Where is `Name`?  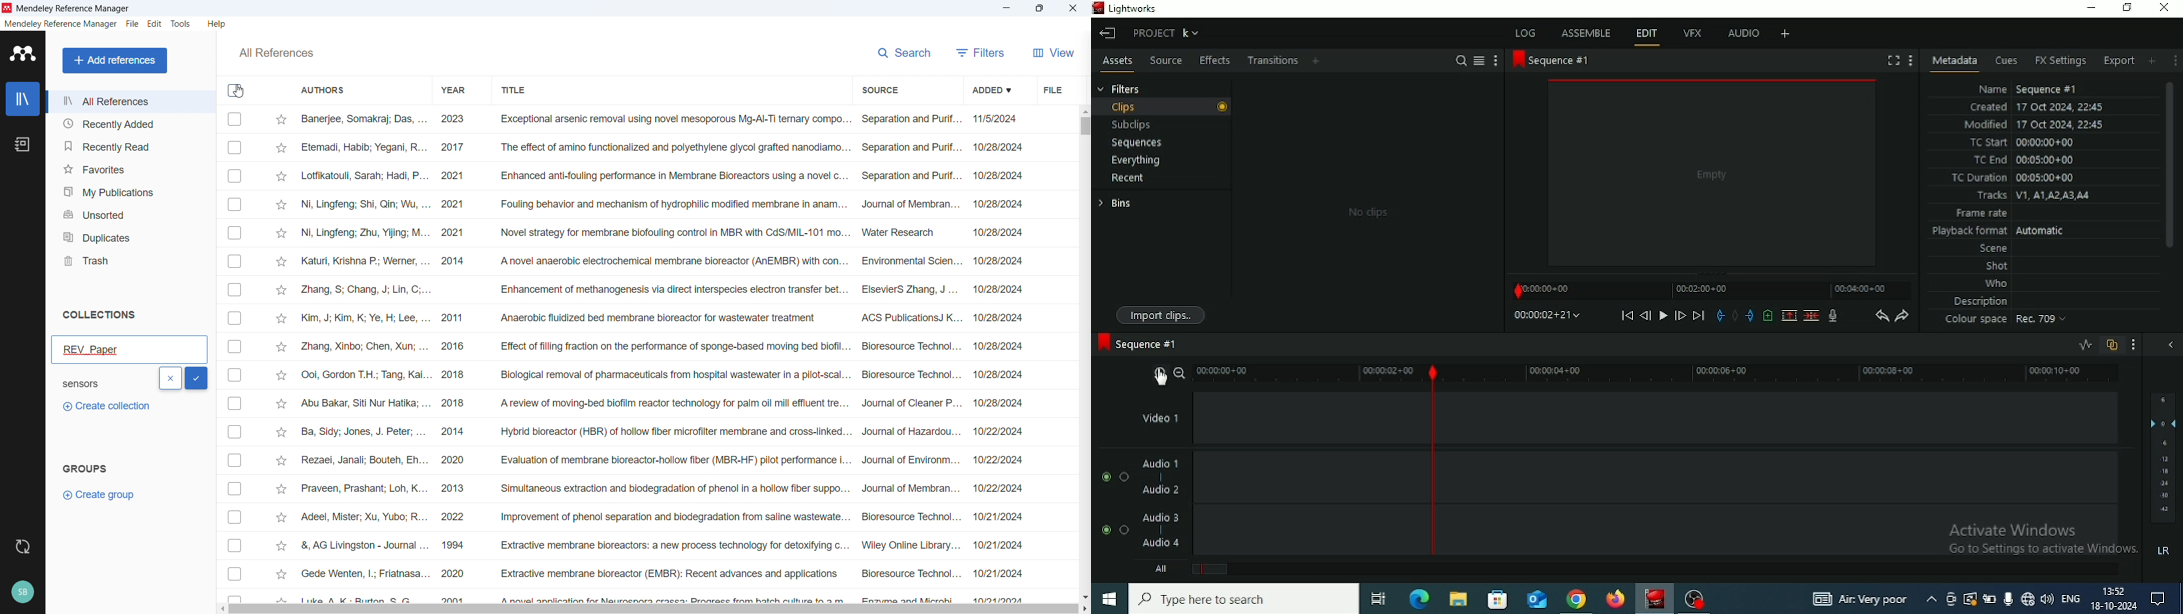 Name is located at coordinates (2031, 89).